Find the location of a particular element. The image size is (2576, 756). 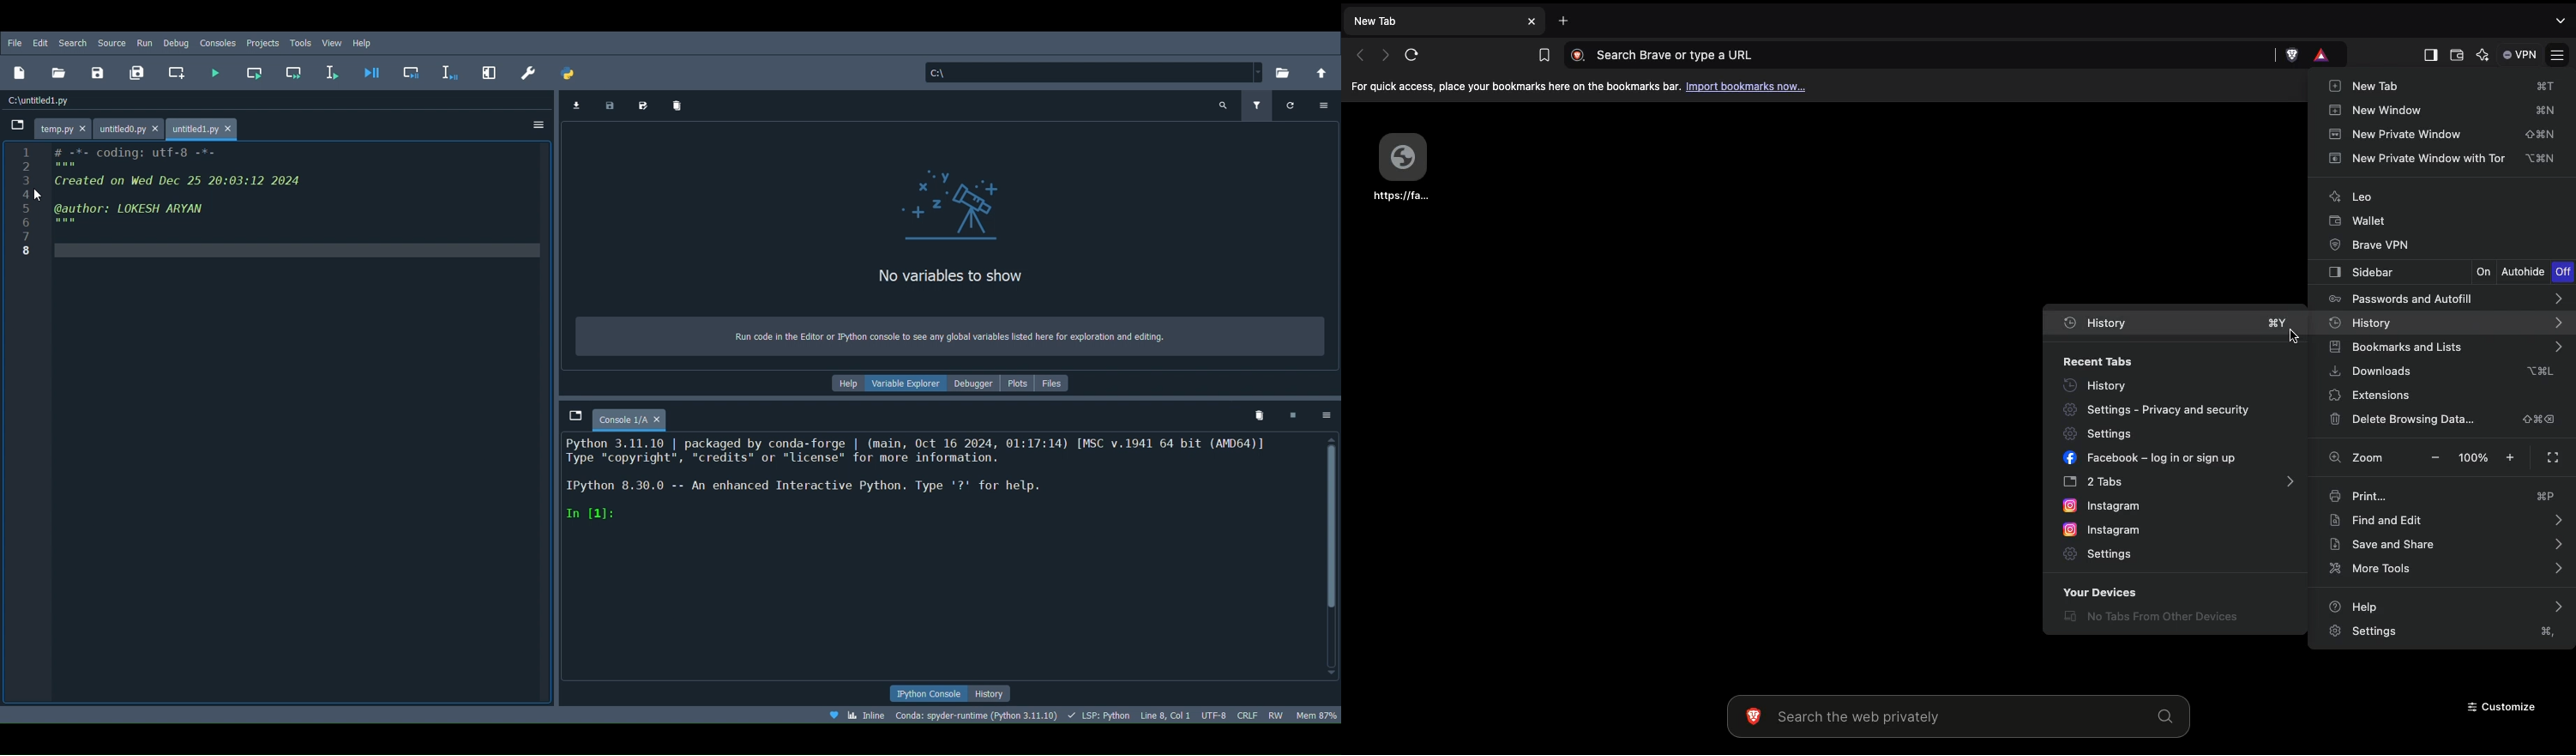

History is located at coordinates (2439, 323).